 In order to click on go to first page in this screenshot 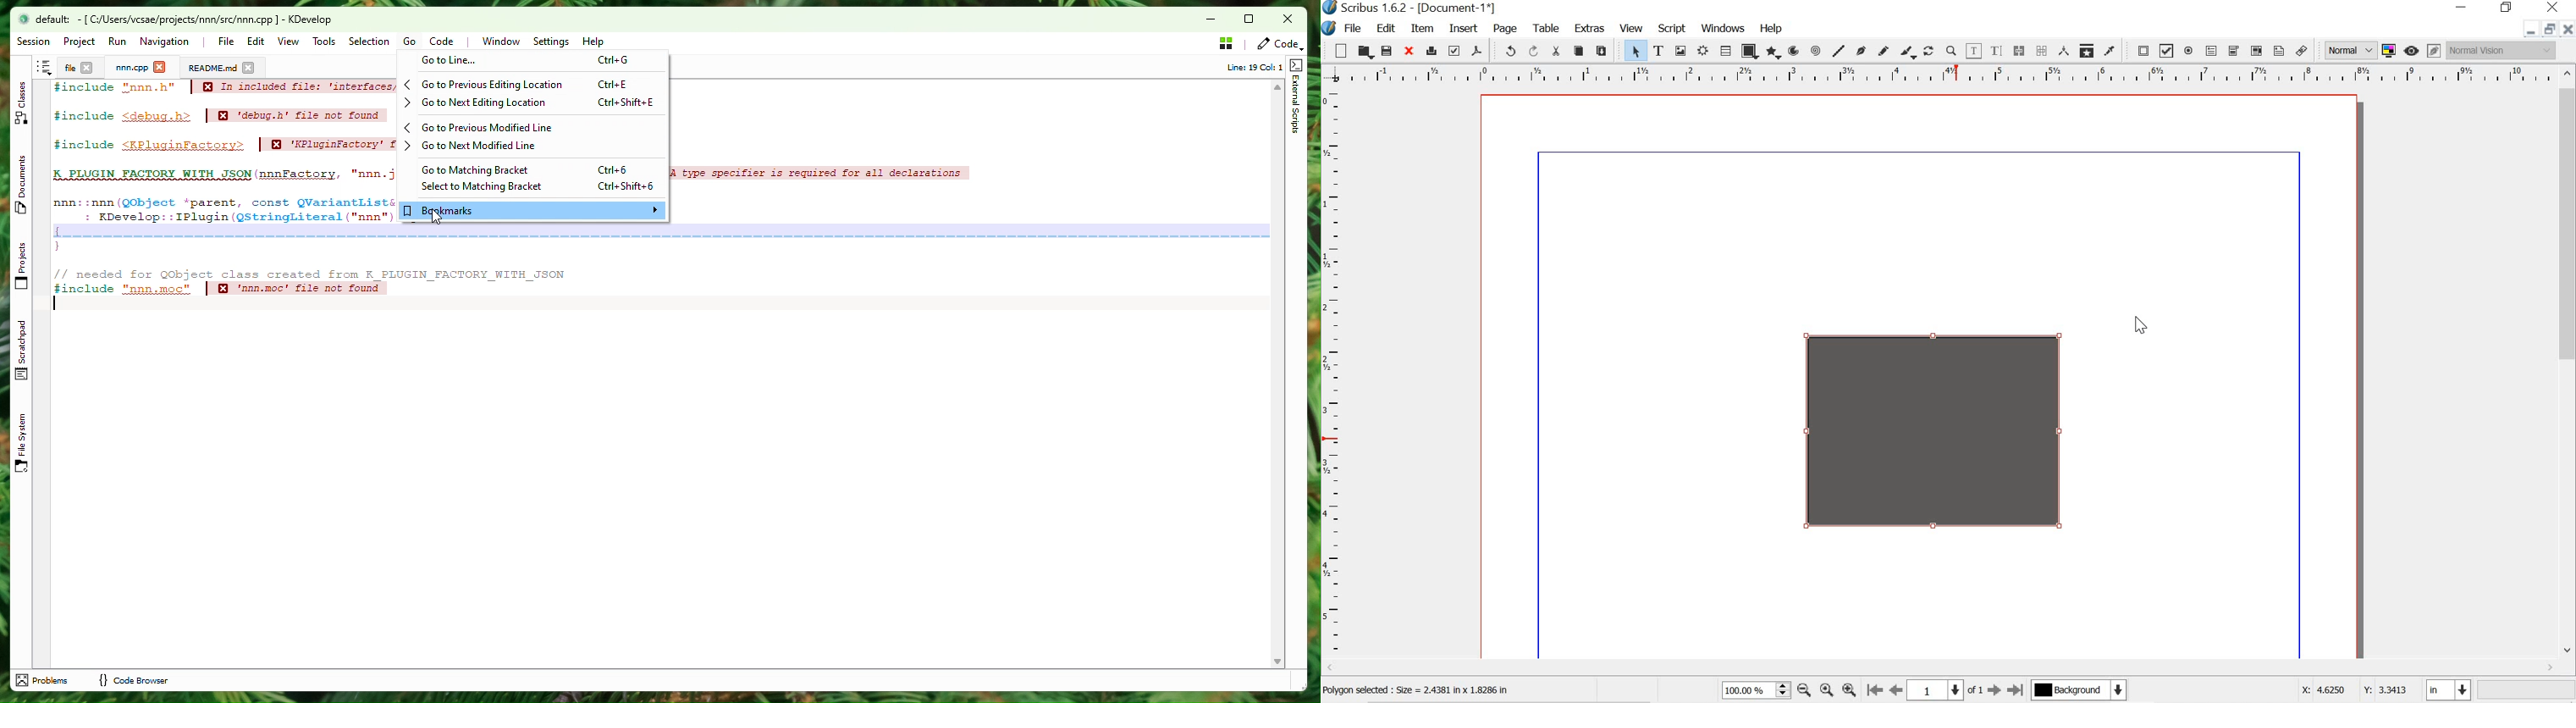, I will do `click(1874, 691)`.